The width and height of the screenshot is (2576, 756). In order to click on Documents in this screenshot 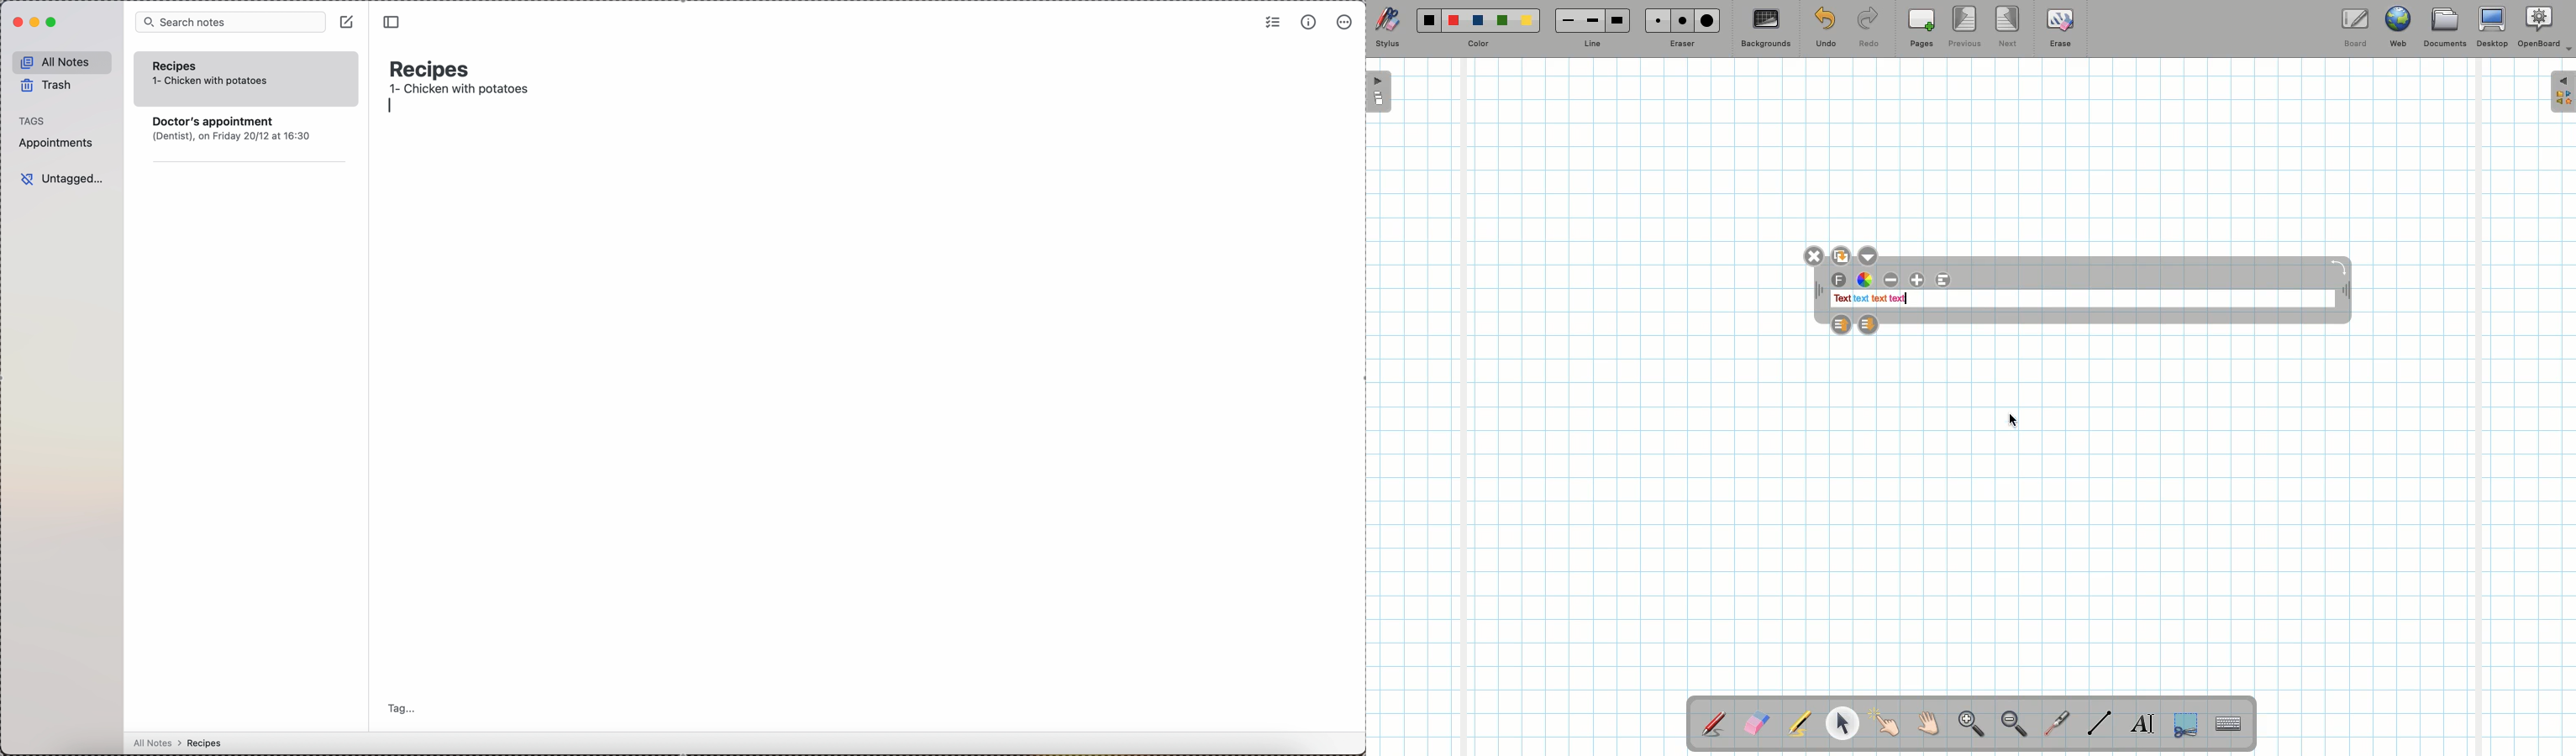, I will do `click(2444, 29)`.